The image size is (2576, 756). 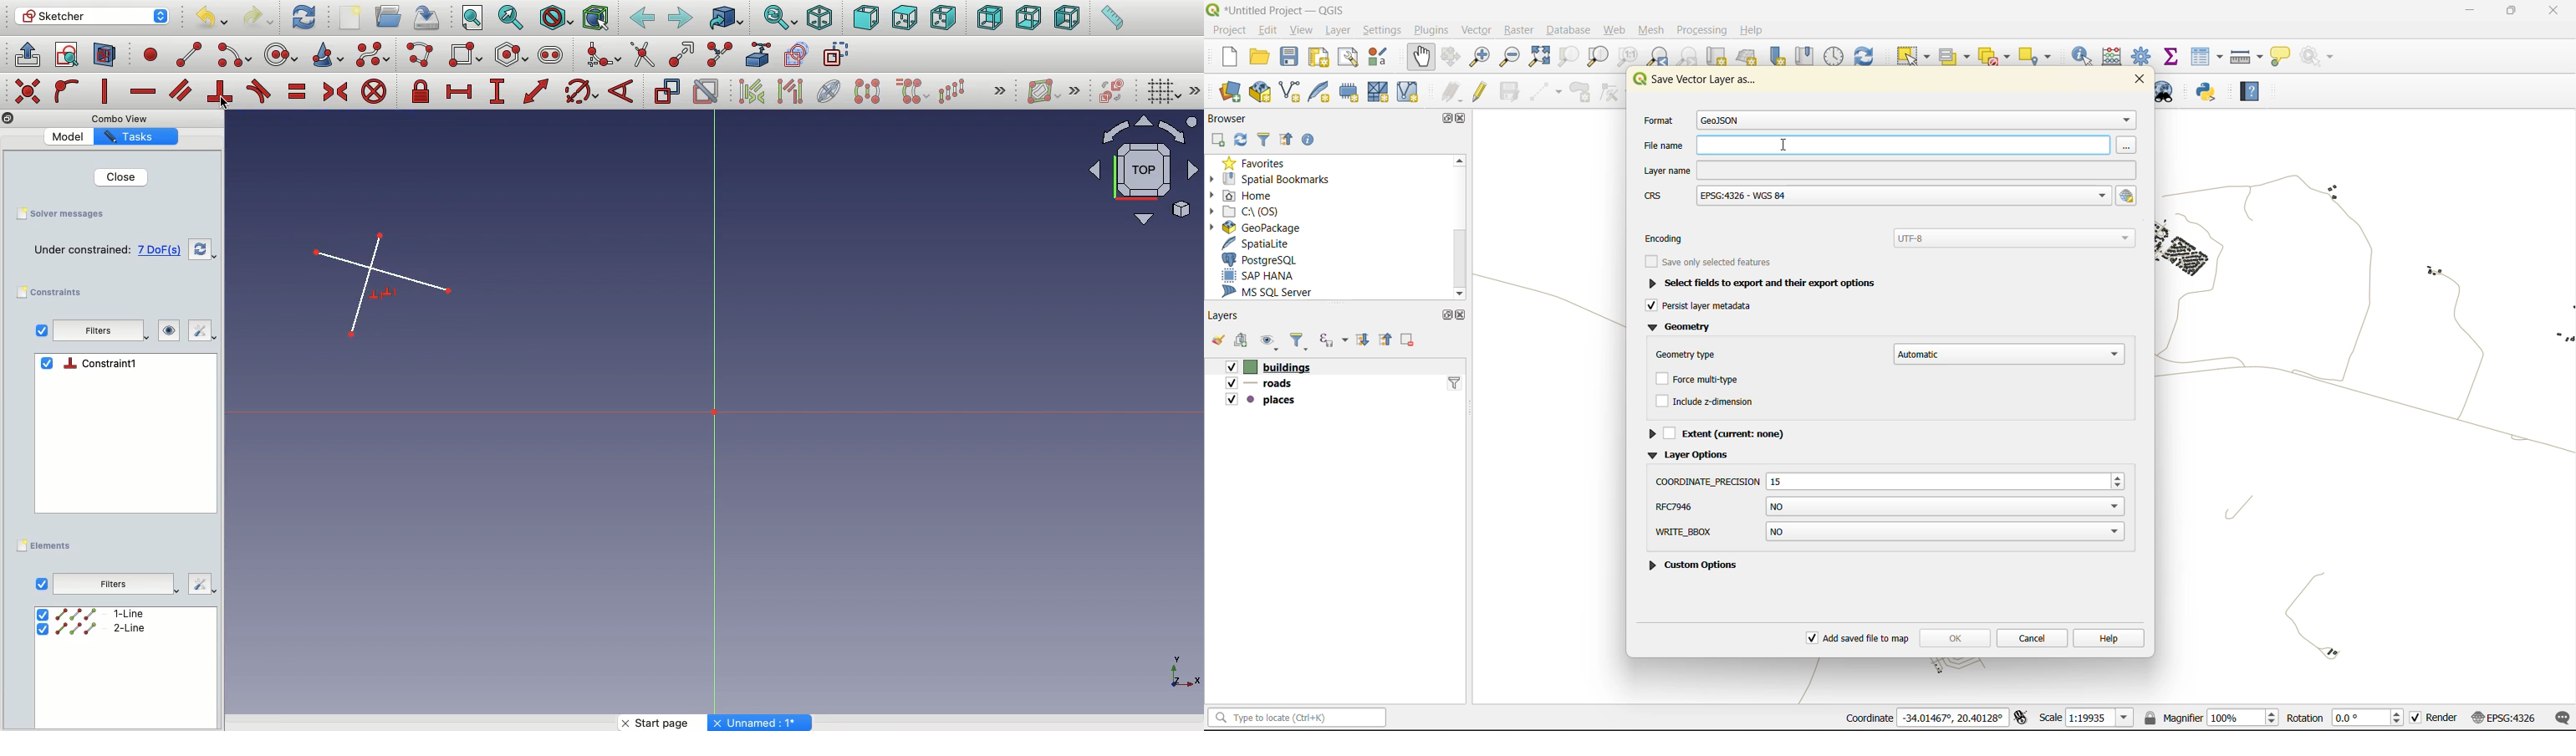 I want to click on Constrain vertical distance, so click(x=500, y=93).